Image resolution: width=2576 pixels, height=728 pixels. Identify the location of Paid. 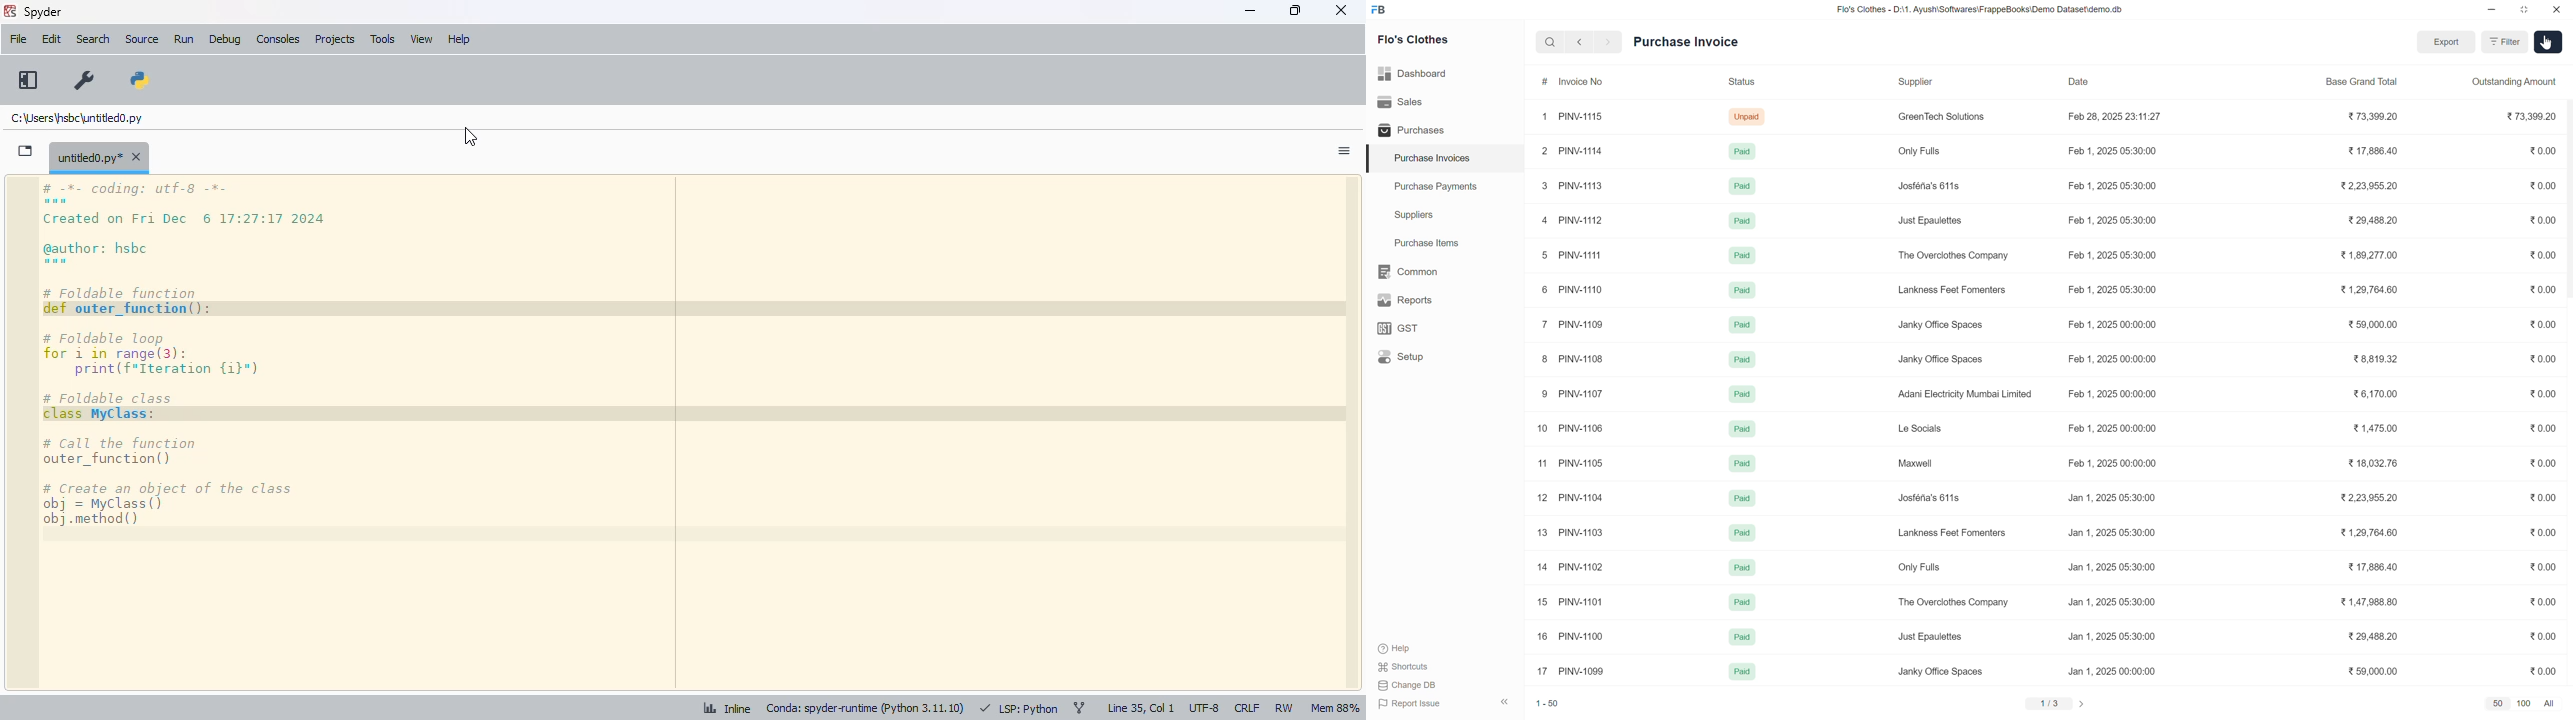
(1741, 637).